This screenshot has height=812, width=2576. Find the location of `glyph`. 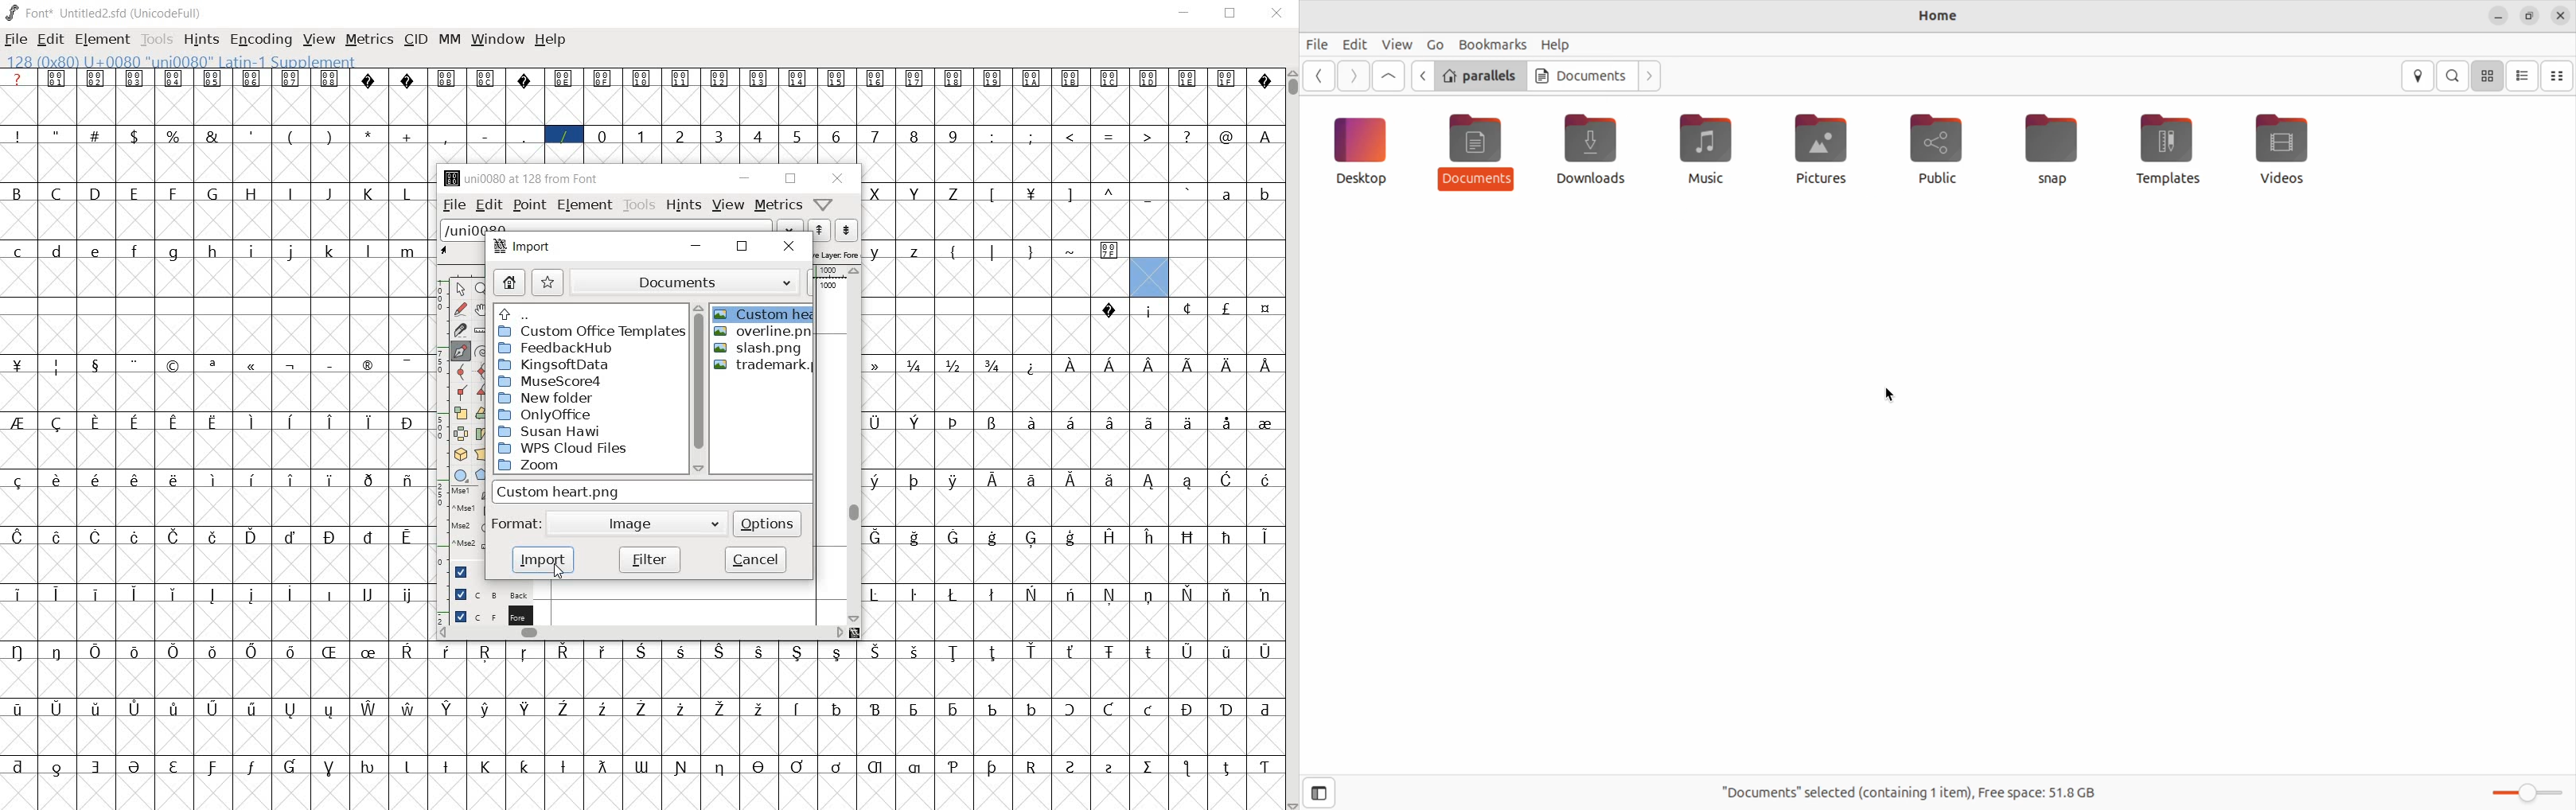

glyph is located at coordinates (1031, 253).